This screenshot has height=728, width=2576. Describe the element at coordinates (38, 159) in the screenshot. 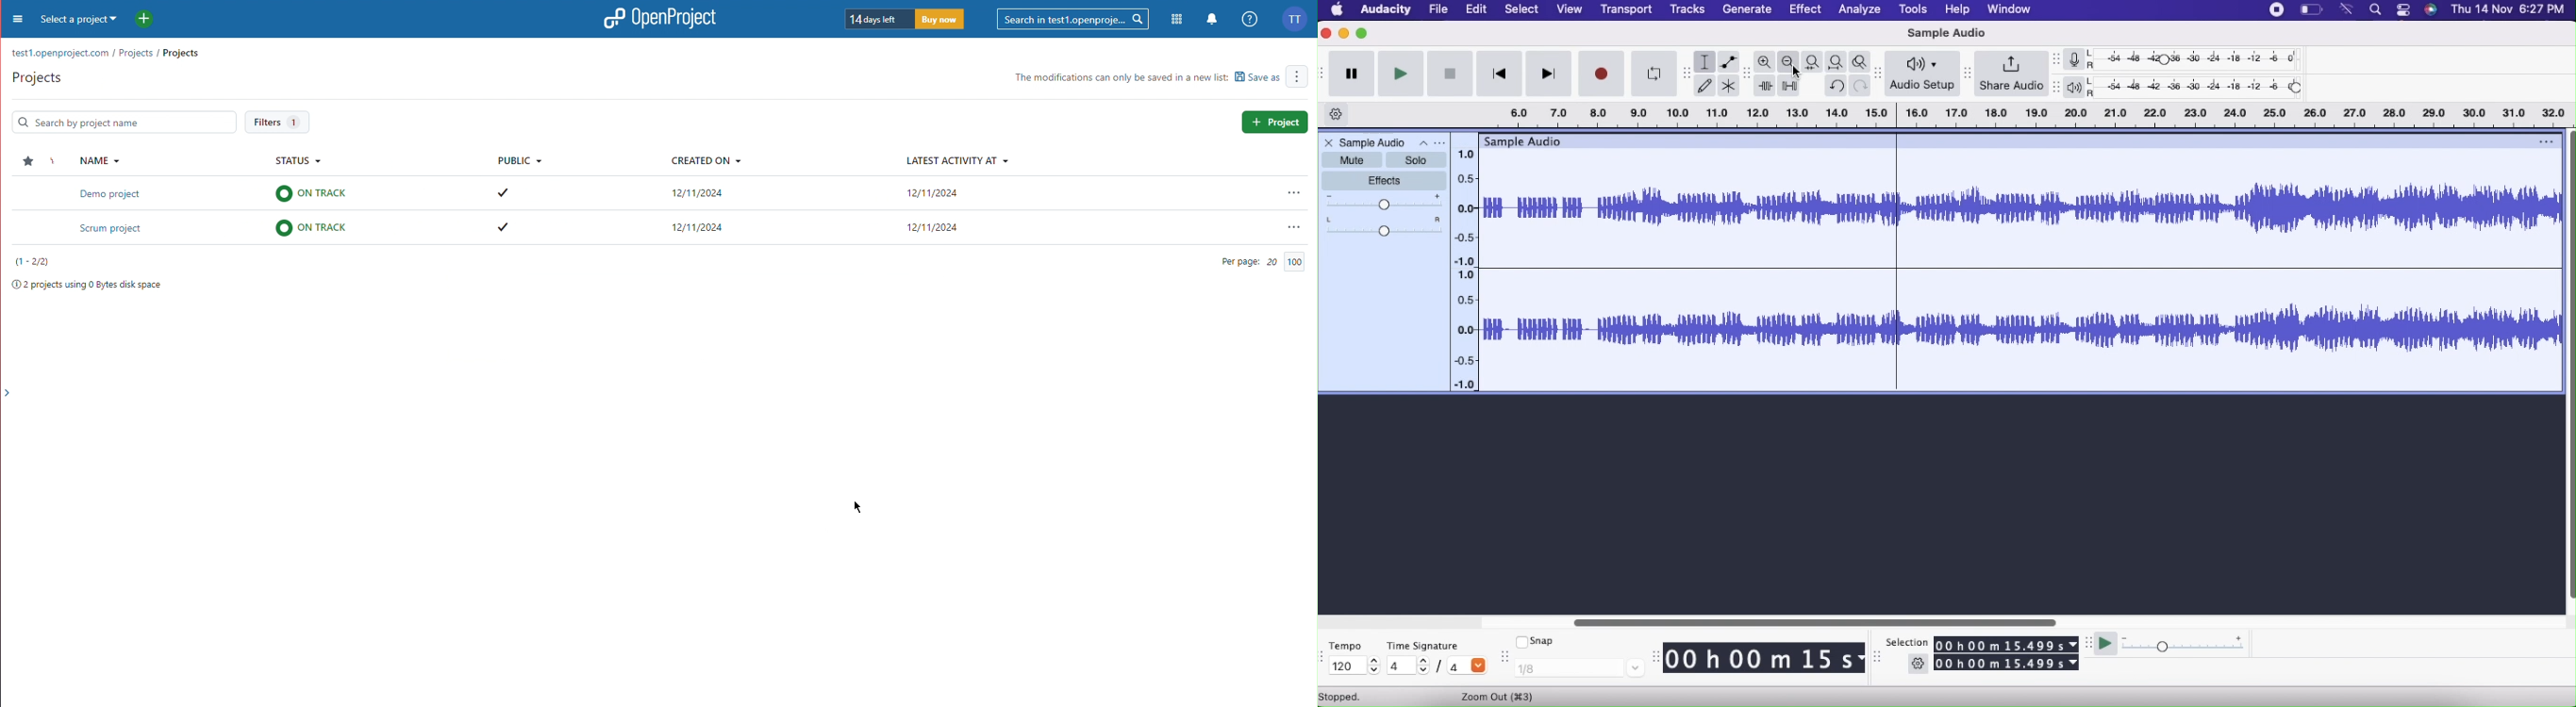

I see `Star` at that location.